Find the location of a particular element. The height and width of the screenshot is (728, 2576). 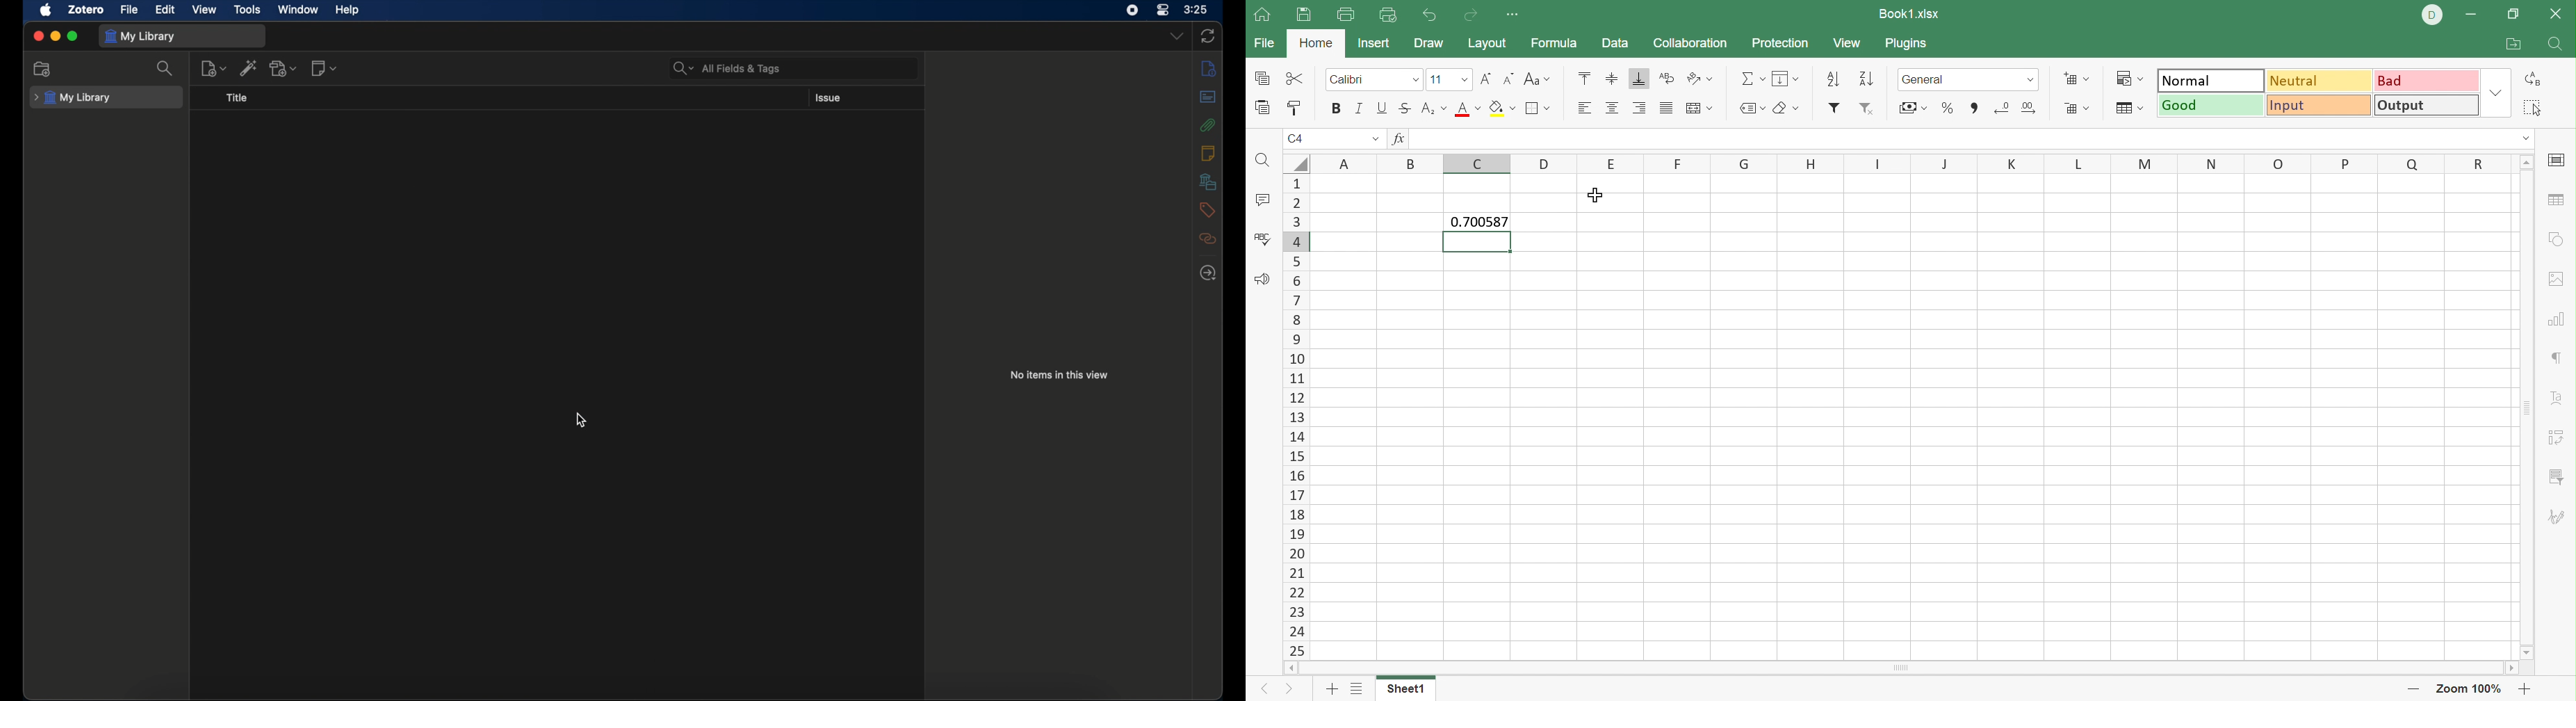

Neutral is located at coordinates (2320, 81).